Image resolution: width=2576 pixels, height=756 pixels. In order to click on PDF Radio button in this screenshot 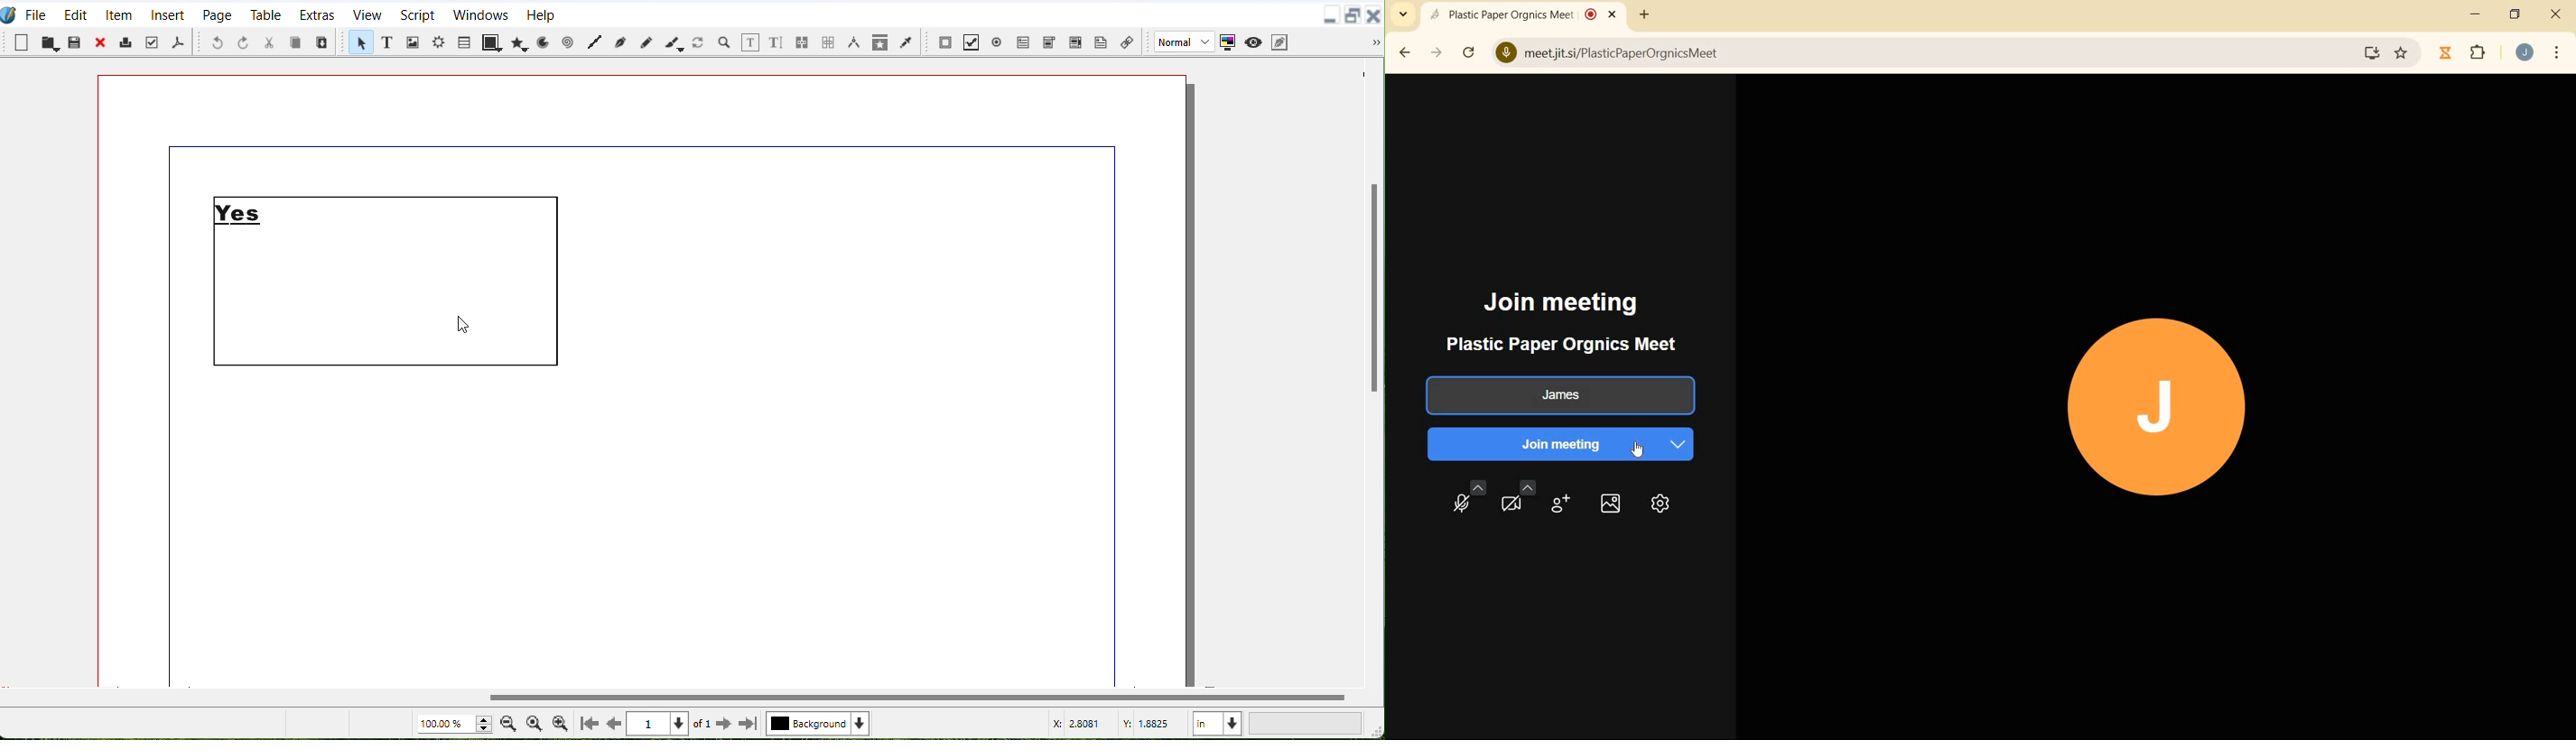, I will do `click(1000, 40)`.